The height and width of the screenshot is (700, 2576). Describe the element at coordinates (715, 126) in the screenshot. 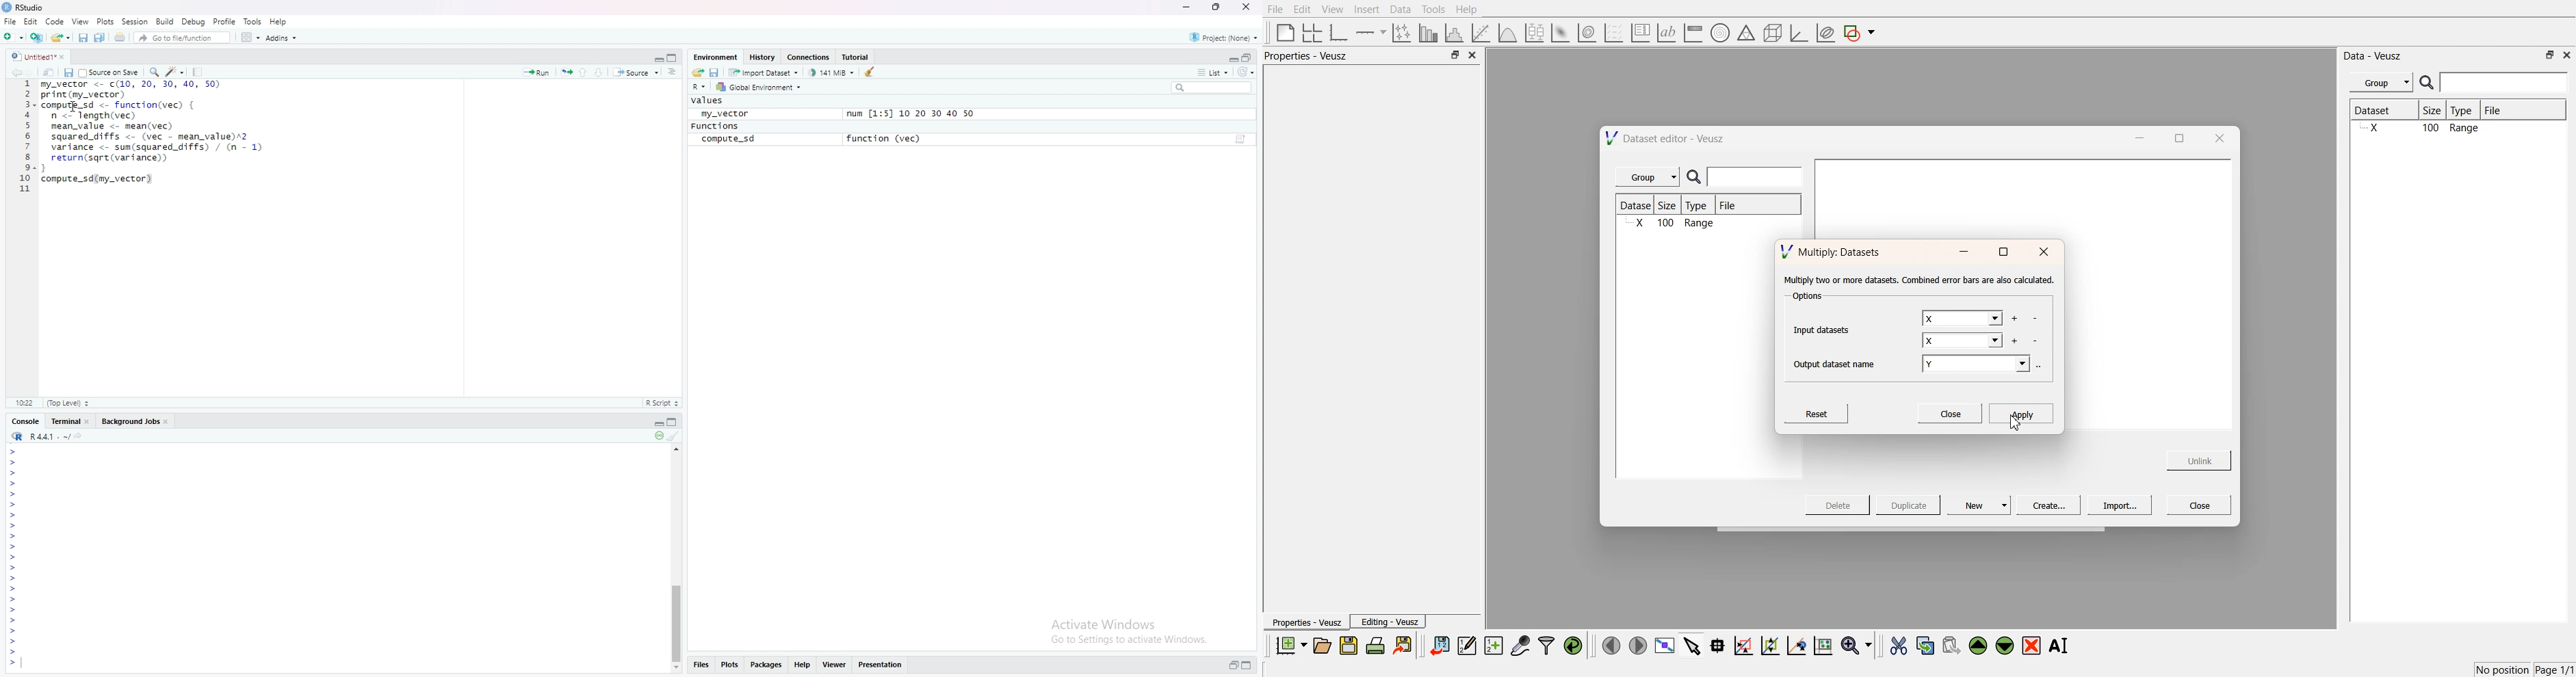

I see `Functions` at that location.